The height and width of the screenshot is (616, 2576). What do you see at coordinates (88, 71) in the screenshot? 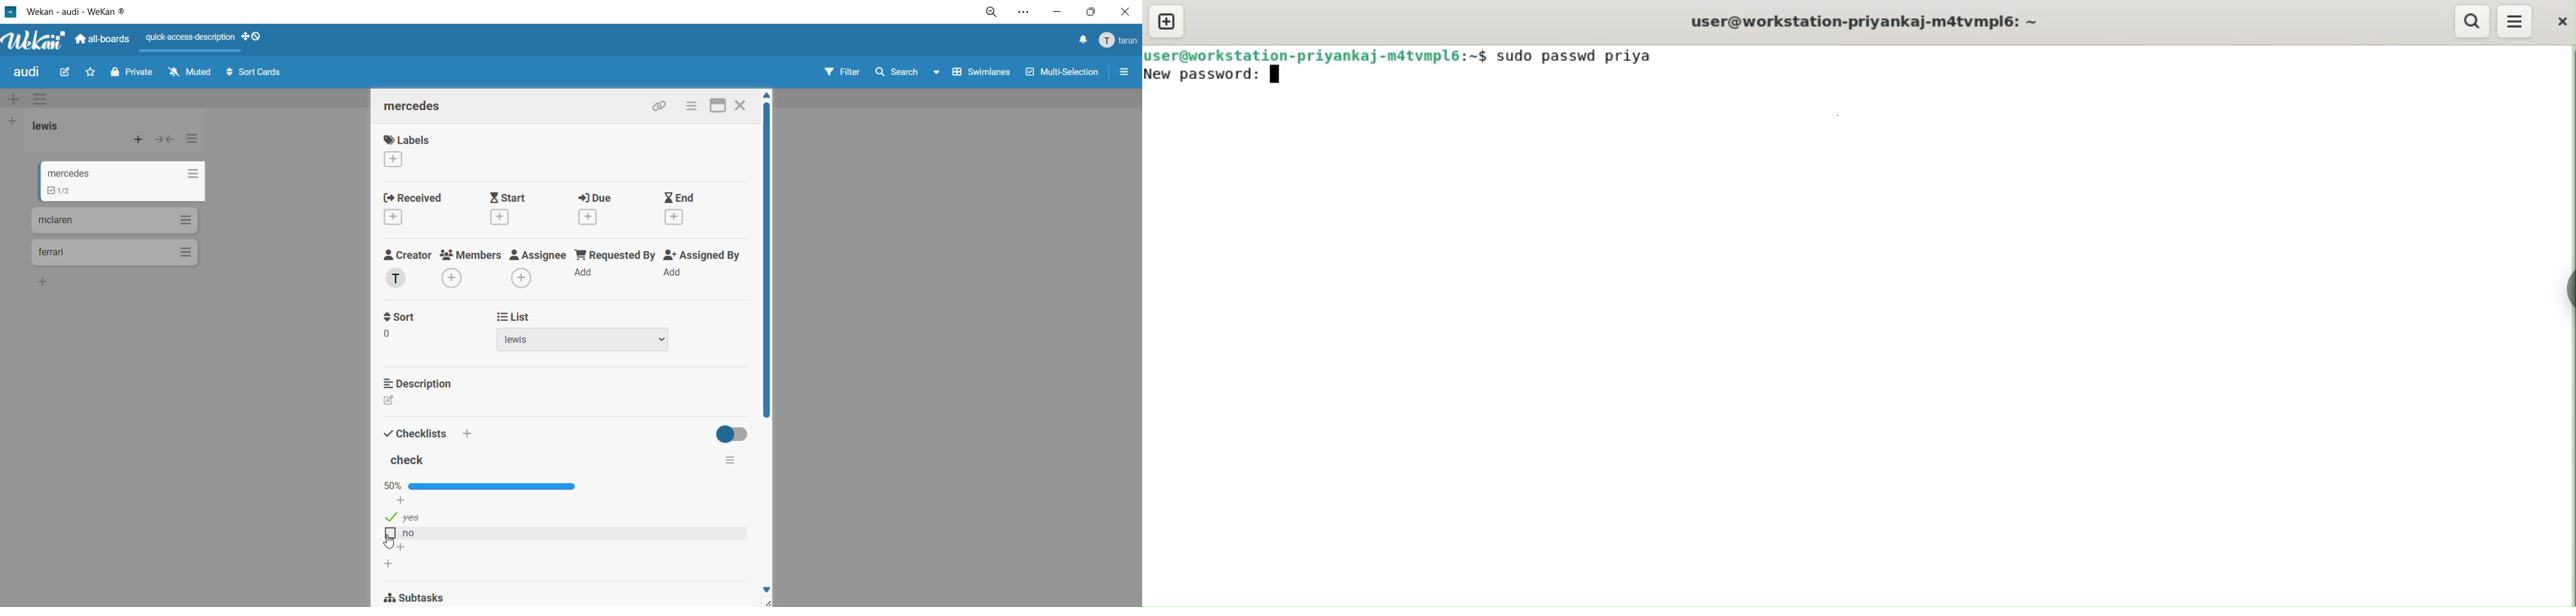
I see `star` at bounding box center [88, 71].